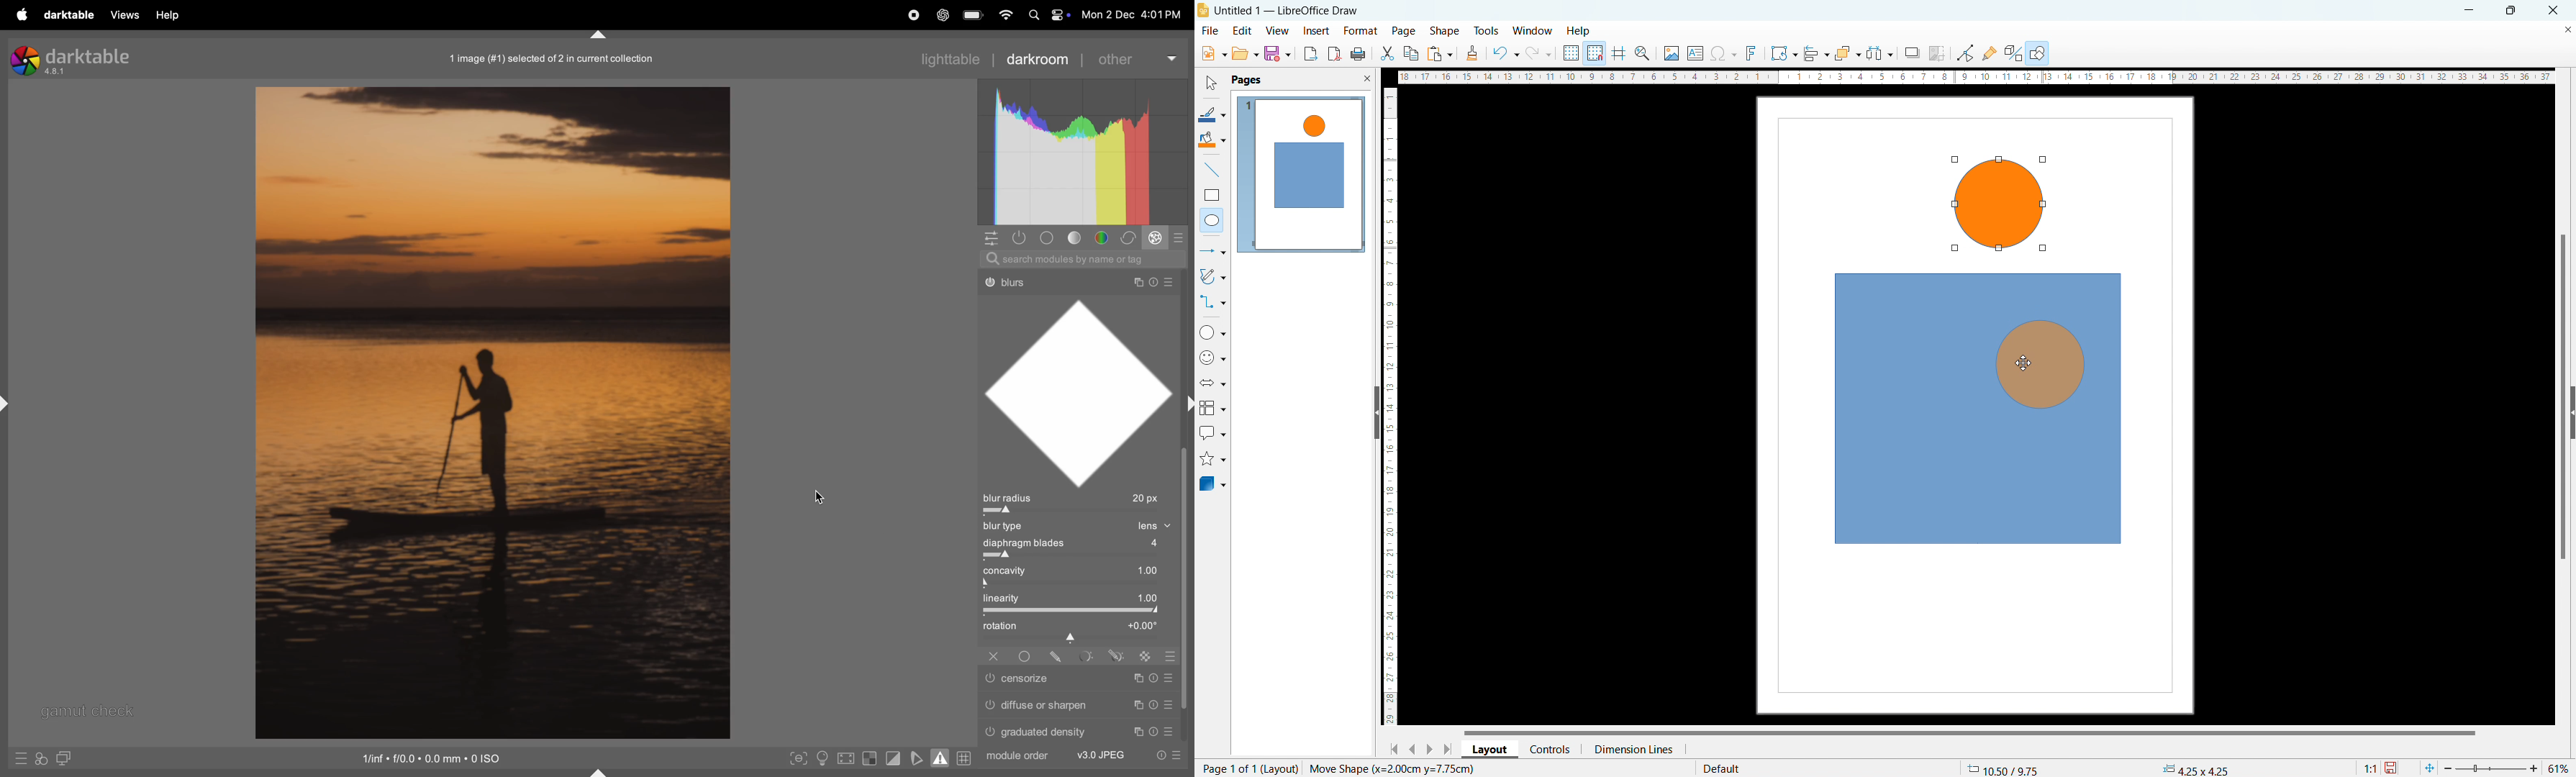 This screenshot has height=784, width=2576. Describe the element at coordinates (70, 15) in the screenshot. I see `darktable` at that location.